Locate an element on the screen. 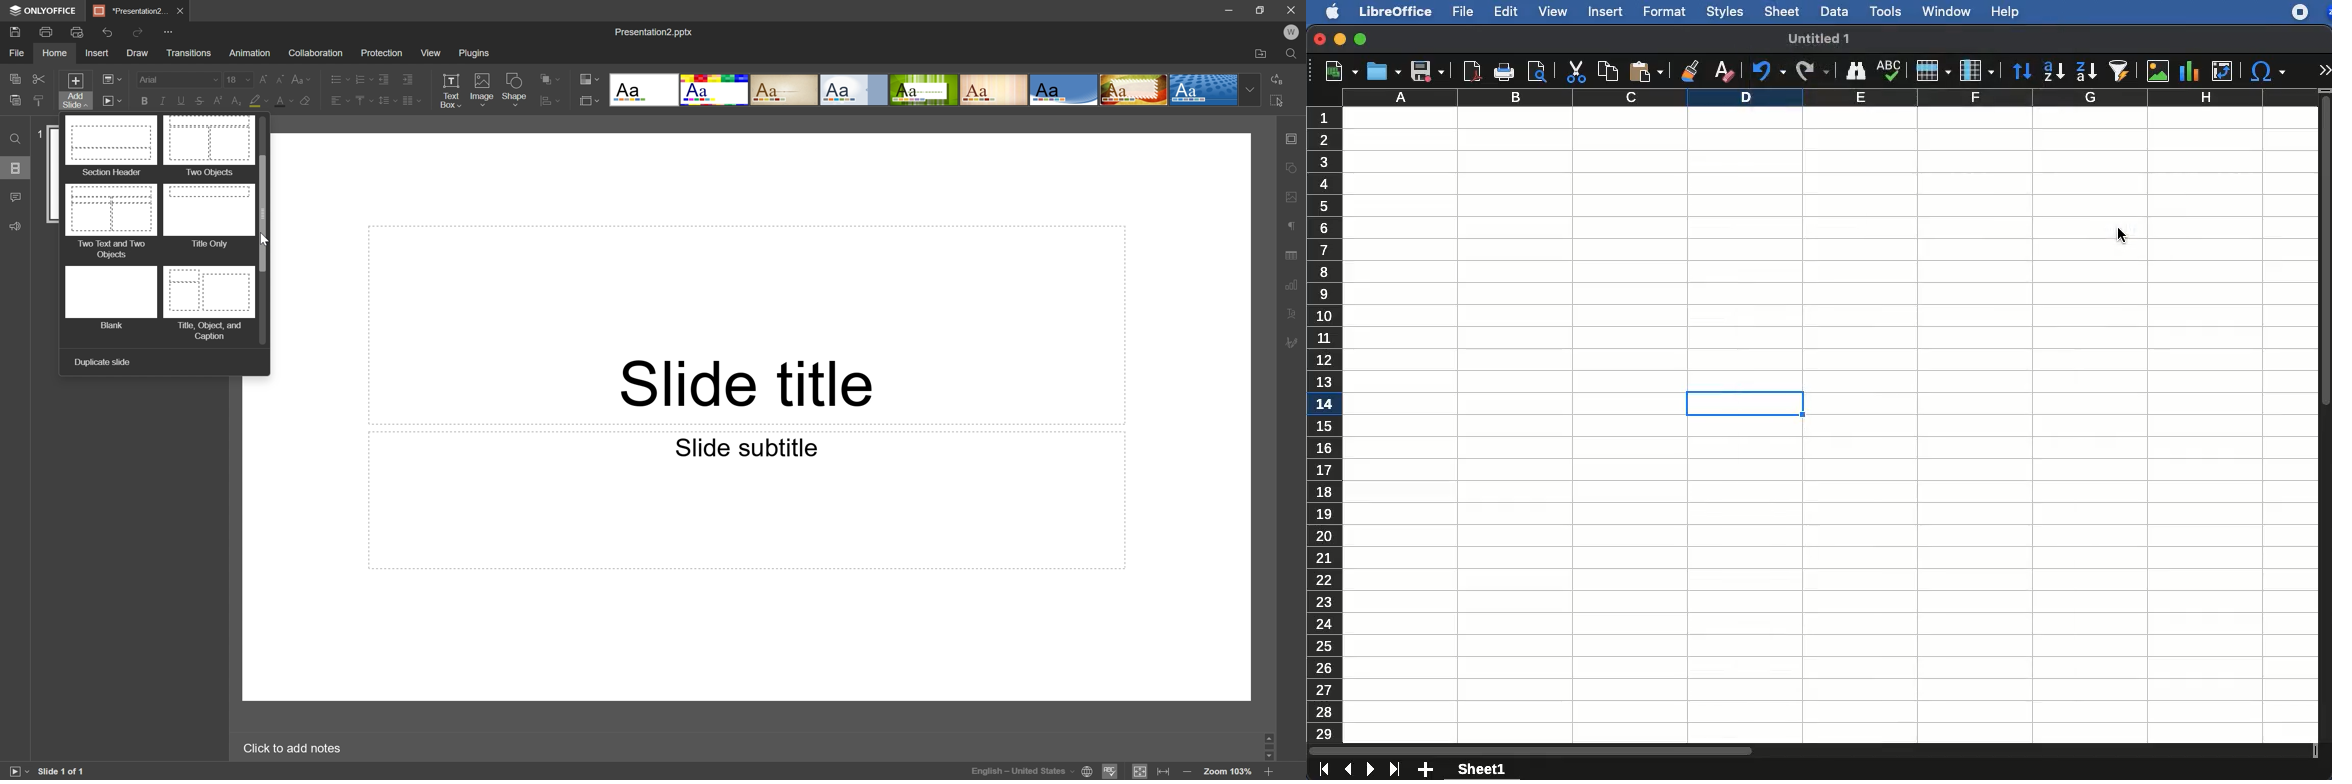 This screenshot has width=2352, height=784. pdf is located at coordinates (1472, 71).